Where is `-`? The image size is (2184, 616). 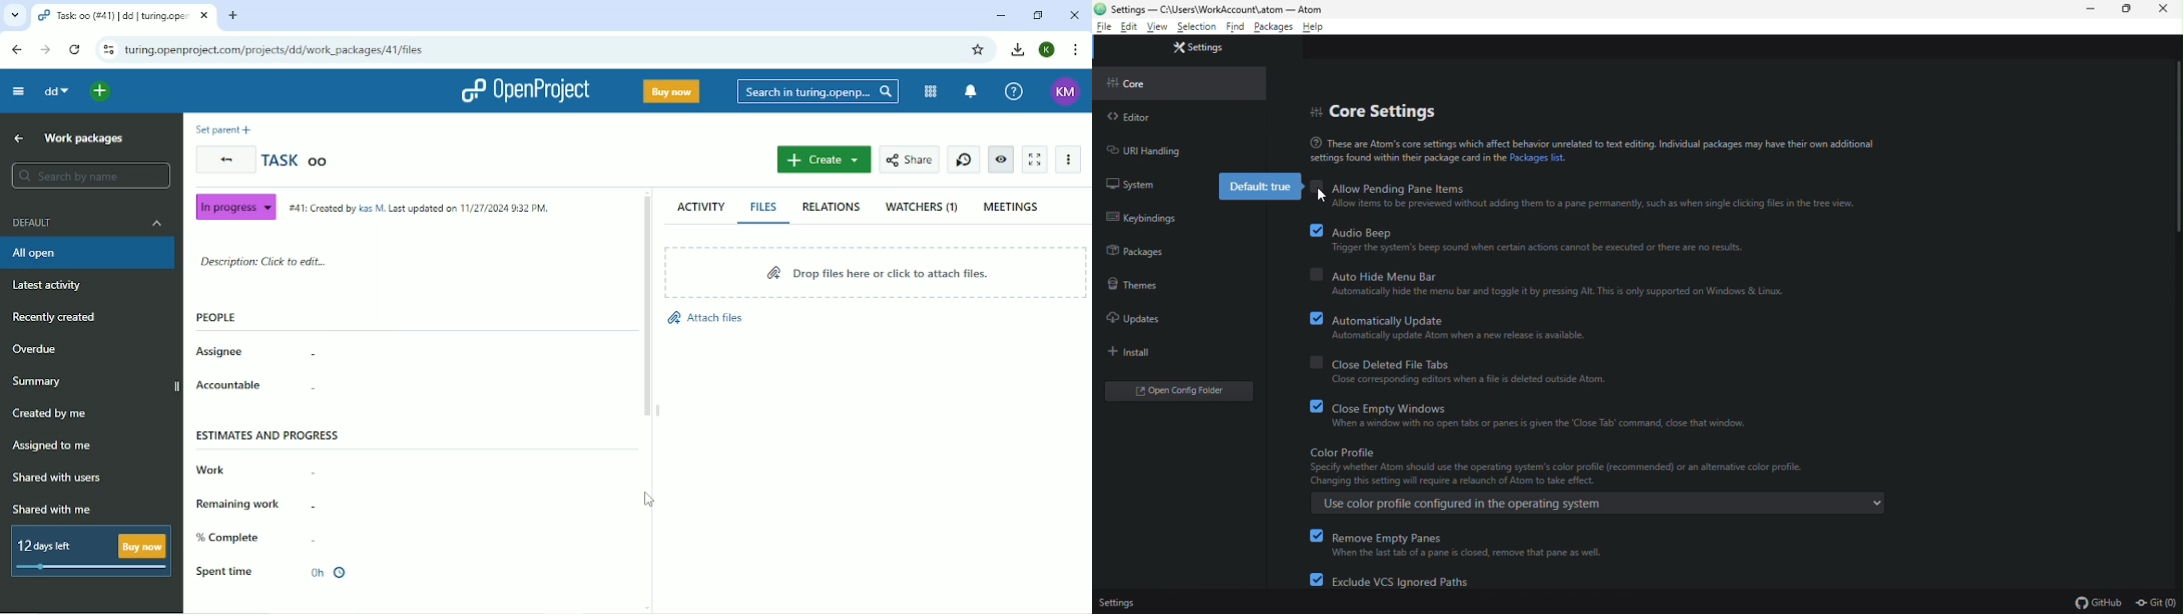 - is located at coordinates (320, 540).